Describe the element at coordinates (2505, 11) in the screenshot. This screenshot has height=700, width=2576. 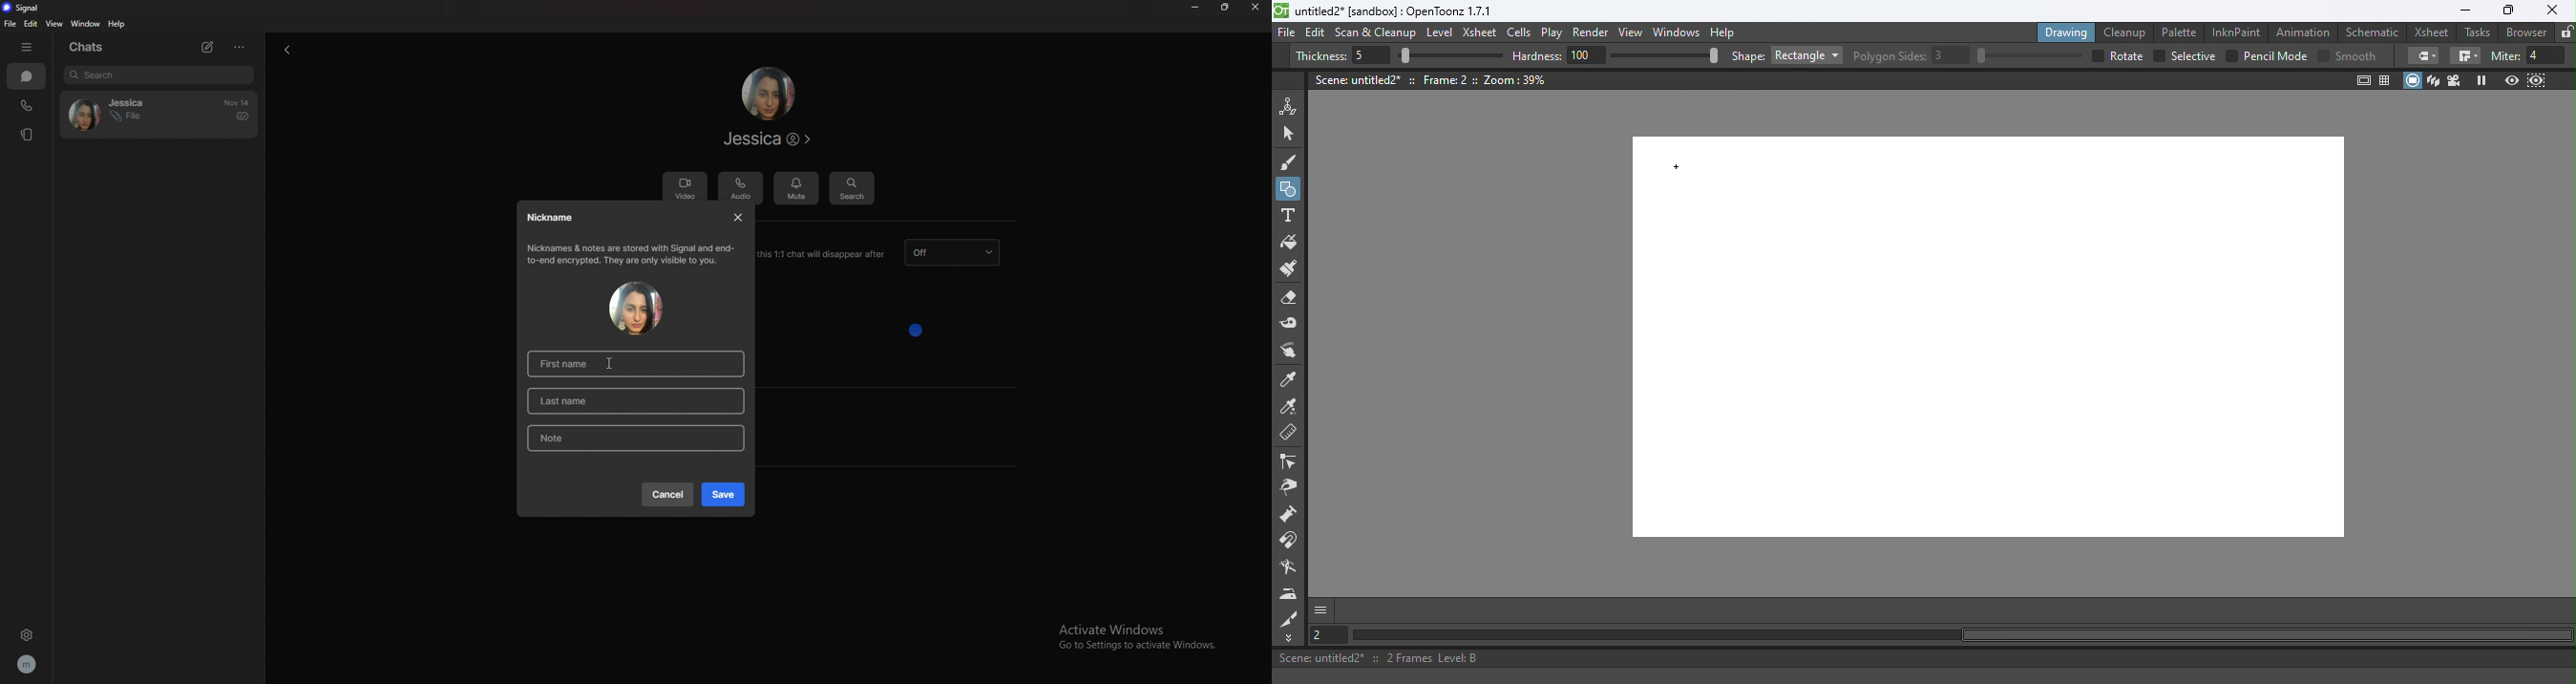
I see `Maximize` at that location.